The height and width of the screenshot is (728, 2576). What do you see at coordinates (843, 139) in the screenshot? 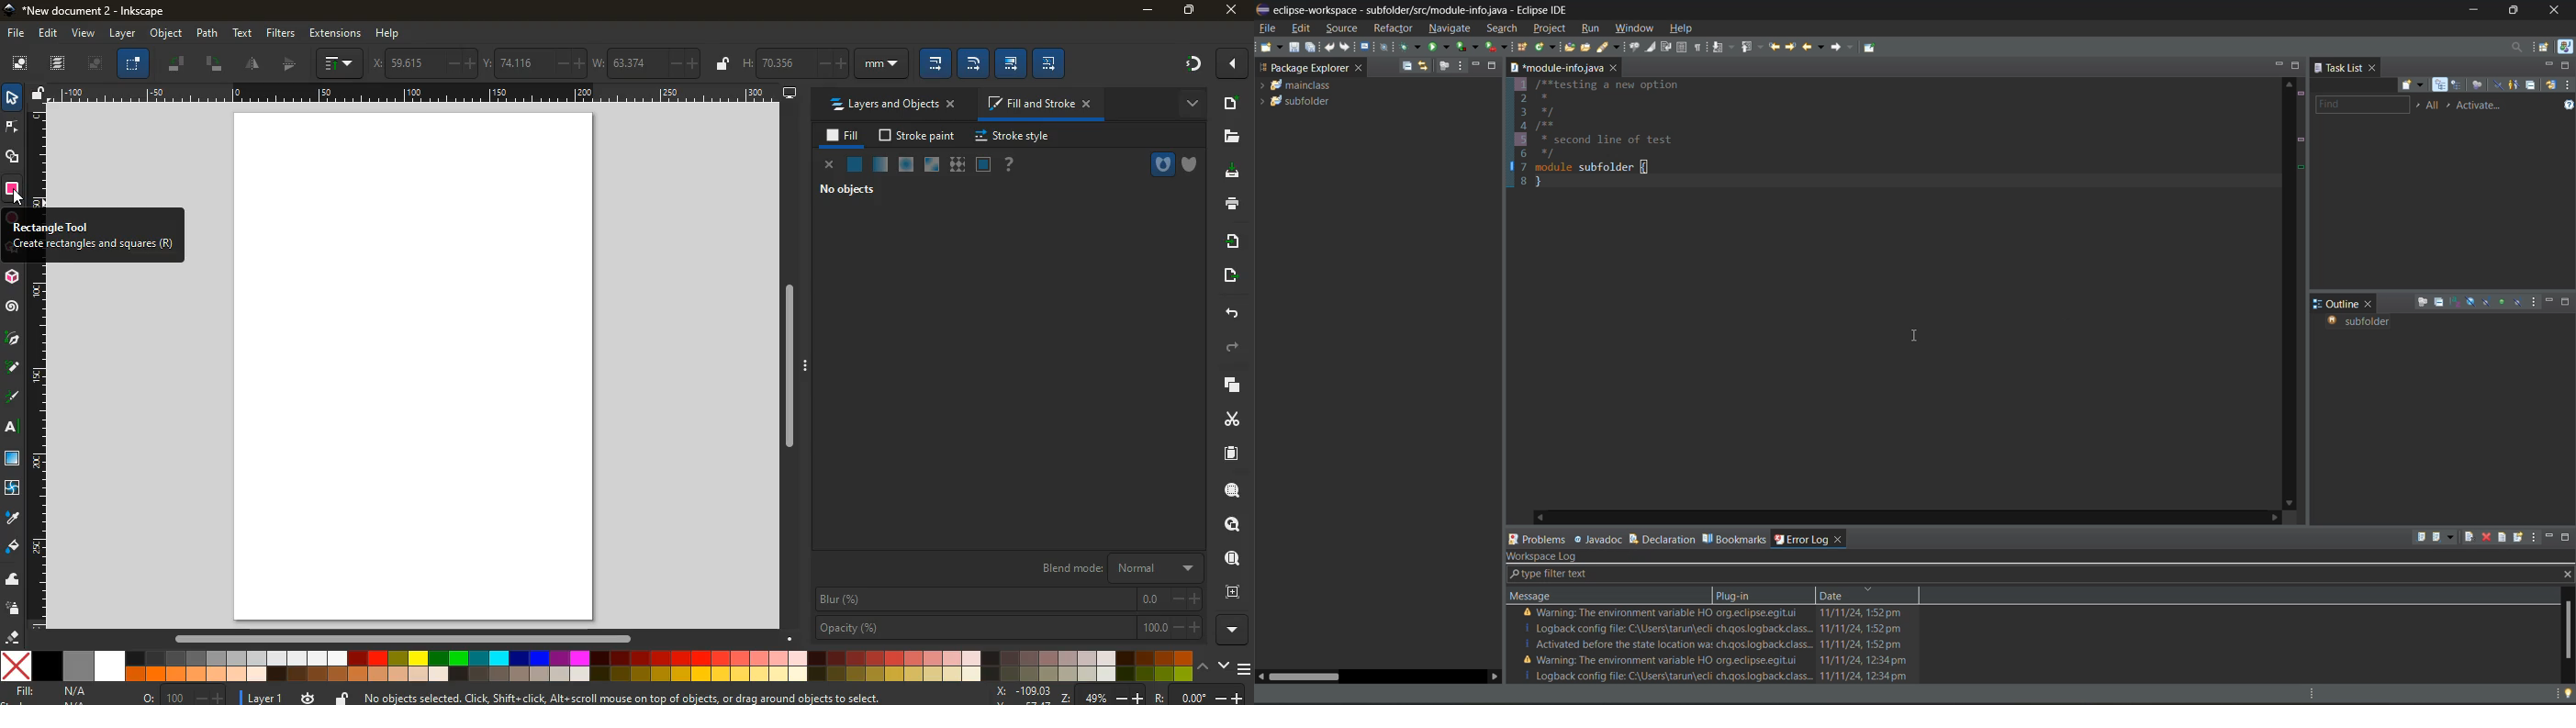
I see `fill` at bounding box center [843, 139].